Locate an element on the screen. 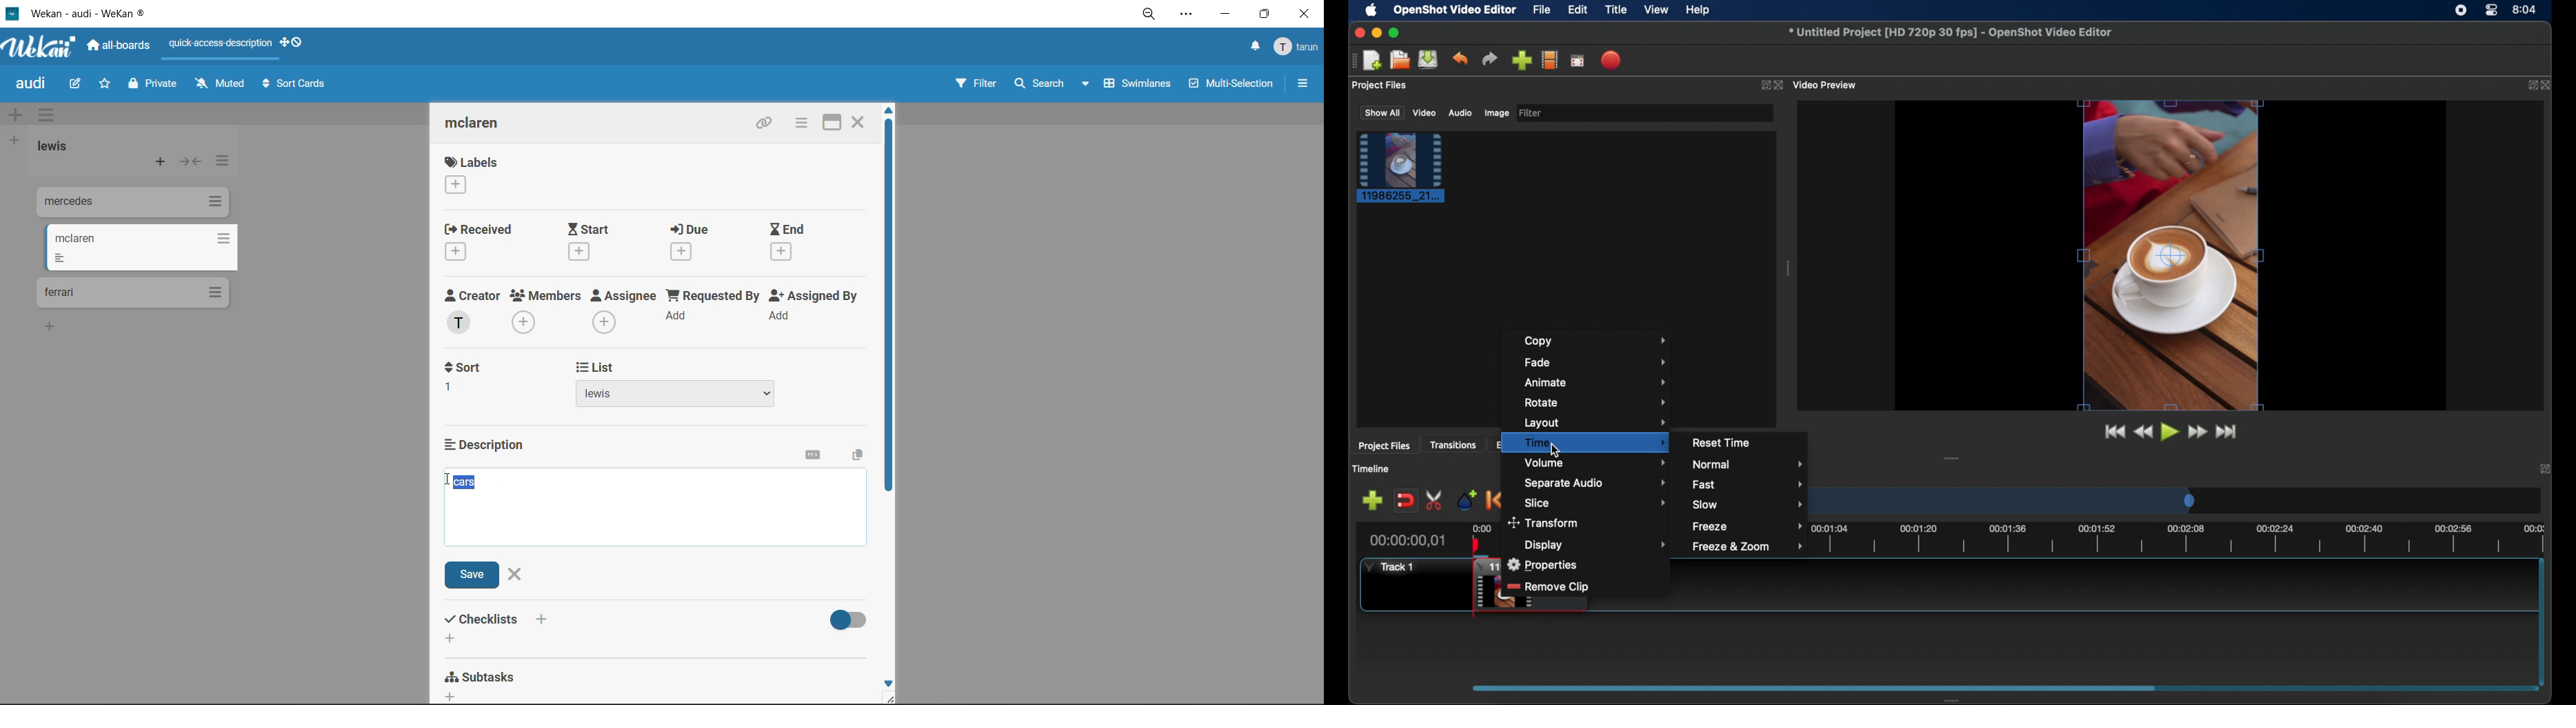 The height and width of the screenshot is (728, 2576). freezemneu is located at coordinates (1751, 526).